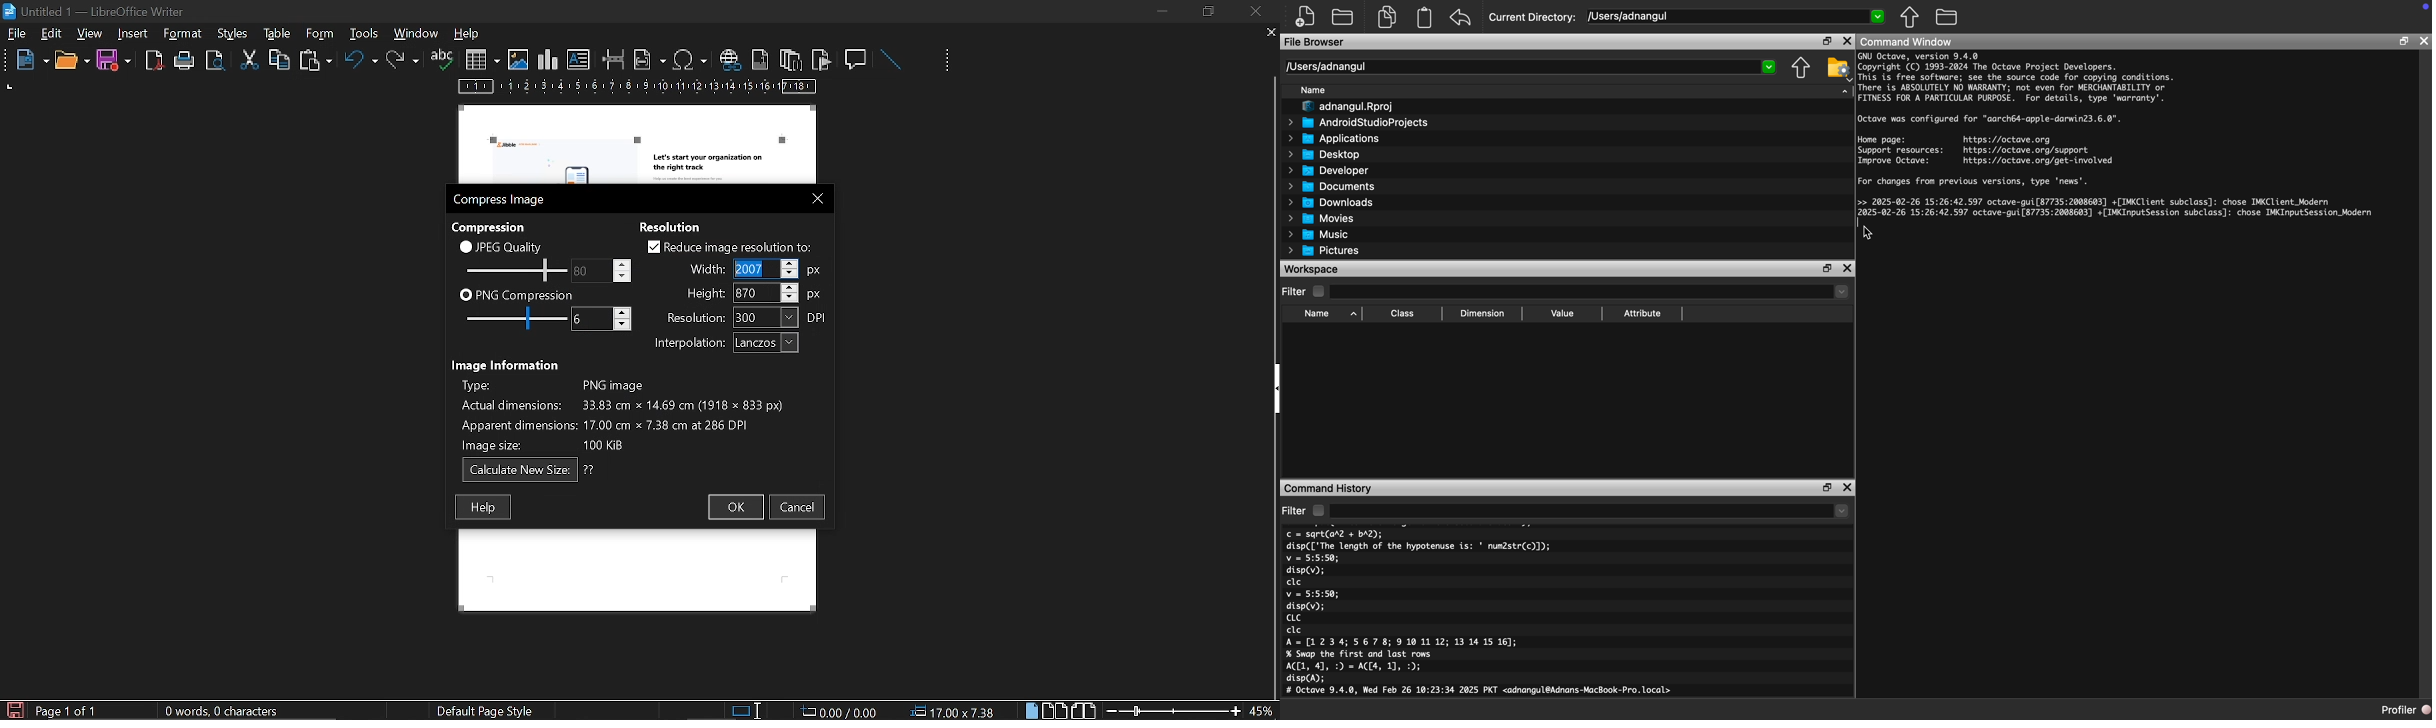  What do you see at coordinates (1211, 11) in the screenshot?
I see `restore down` at bounding box center [1211, 11].